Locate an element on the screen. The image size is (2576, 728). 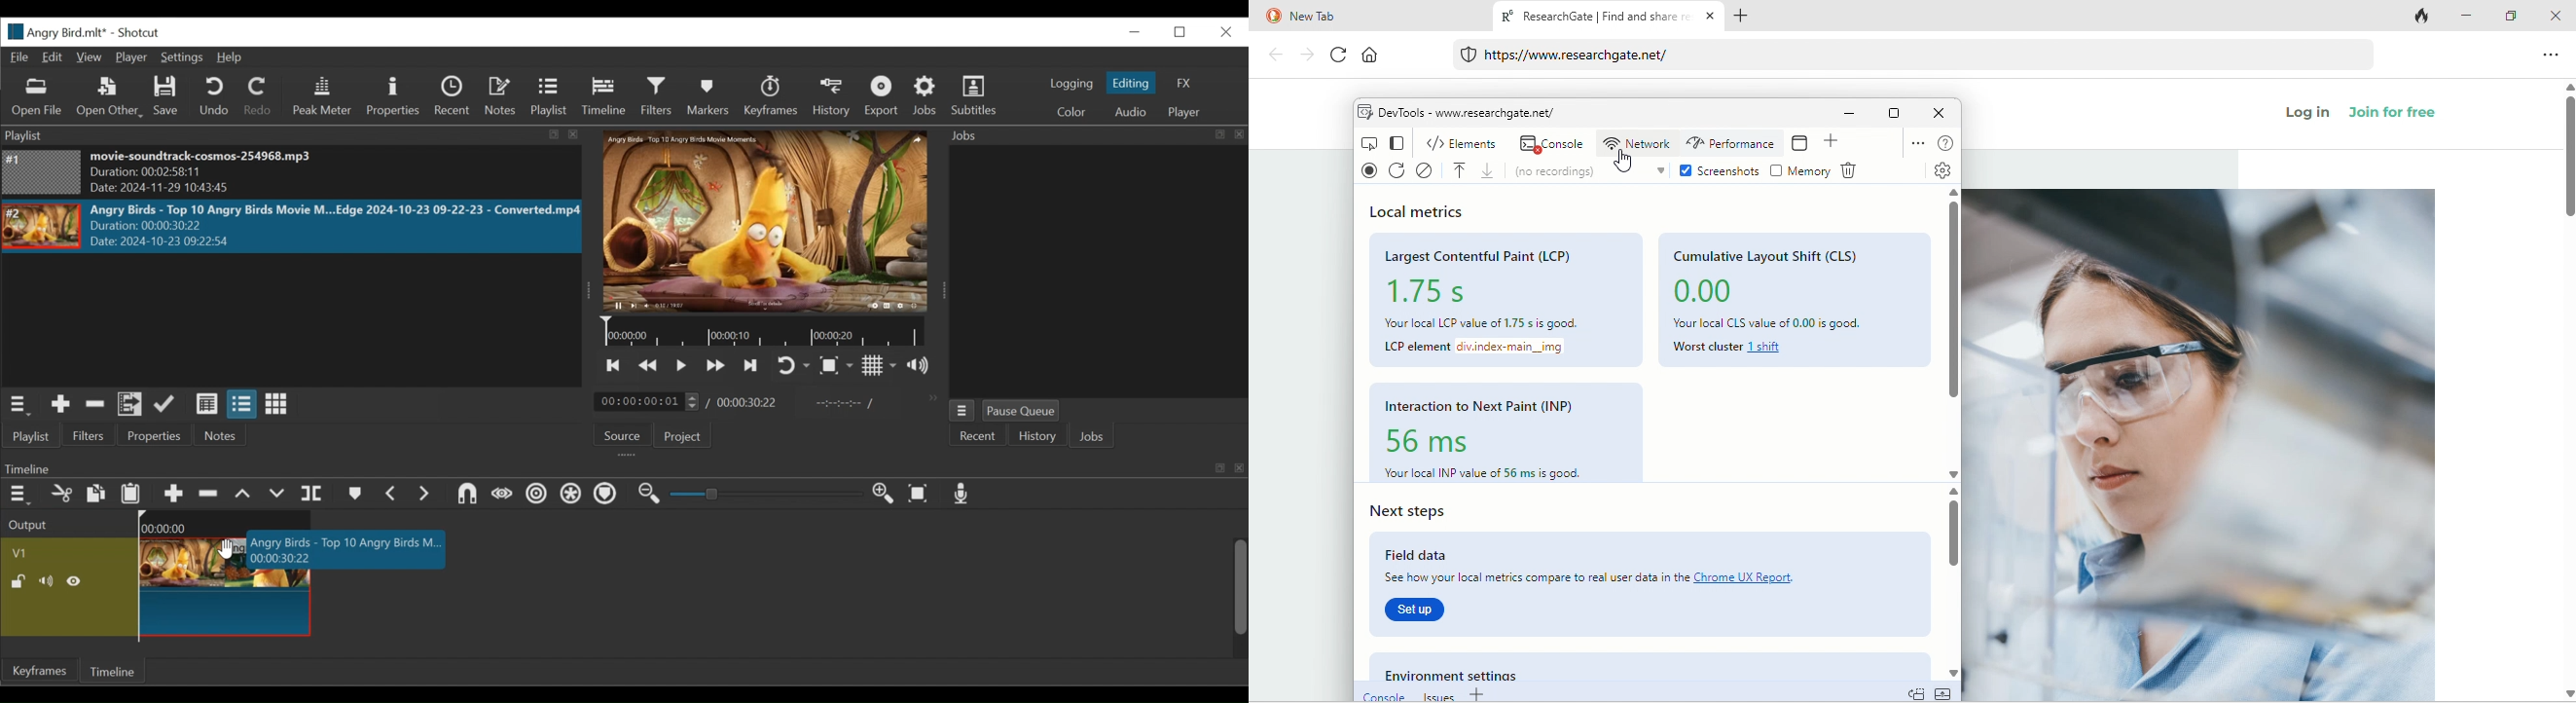
settings is located at coordinates (1940, 170).